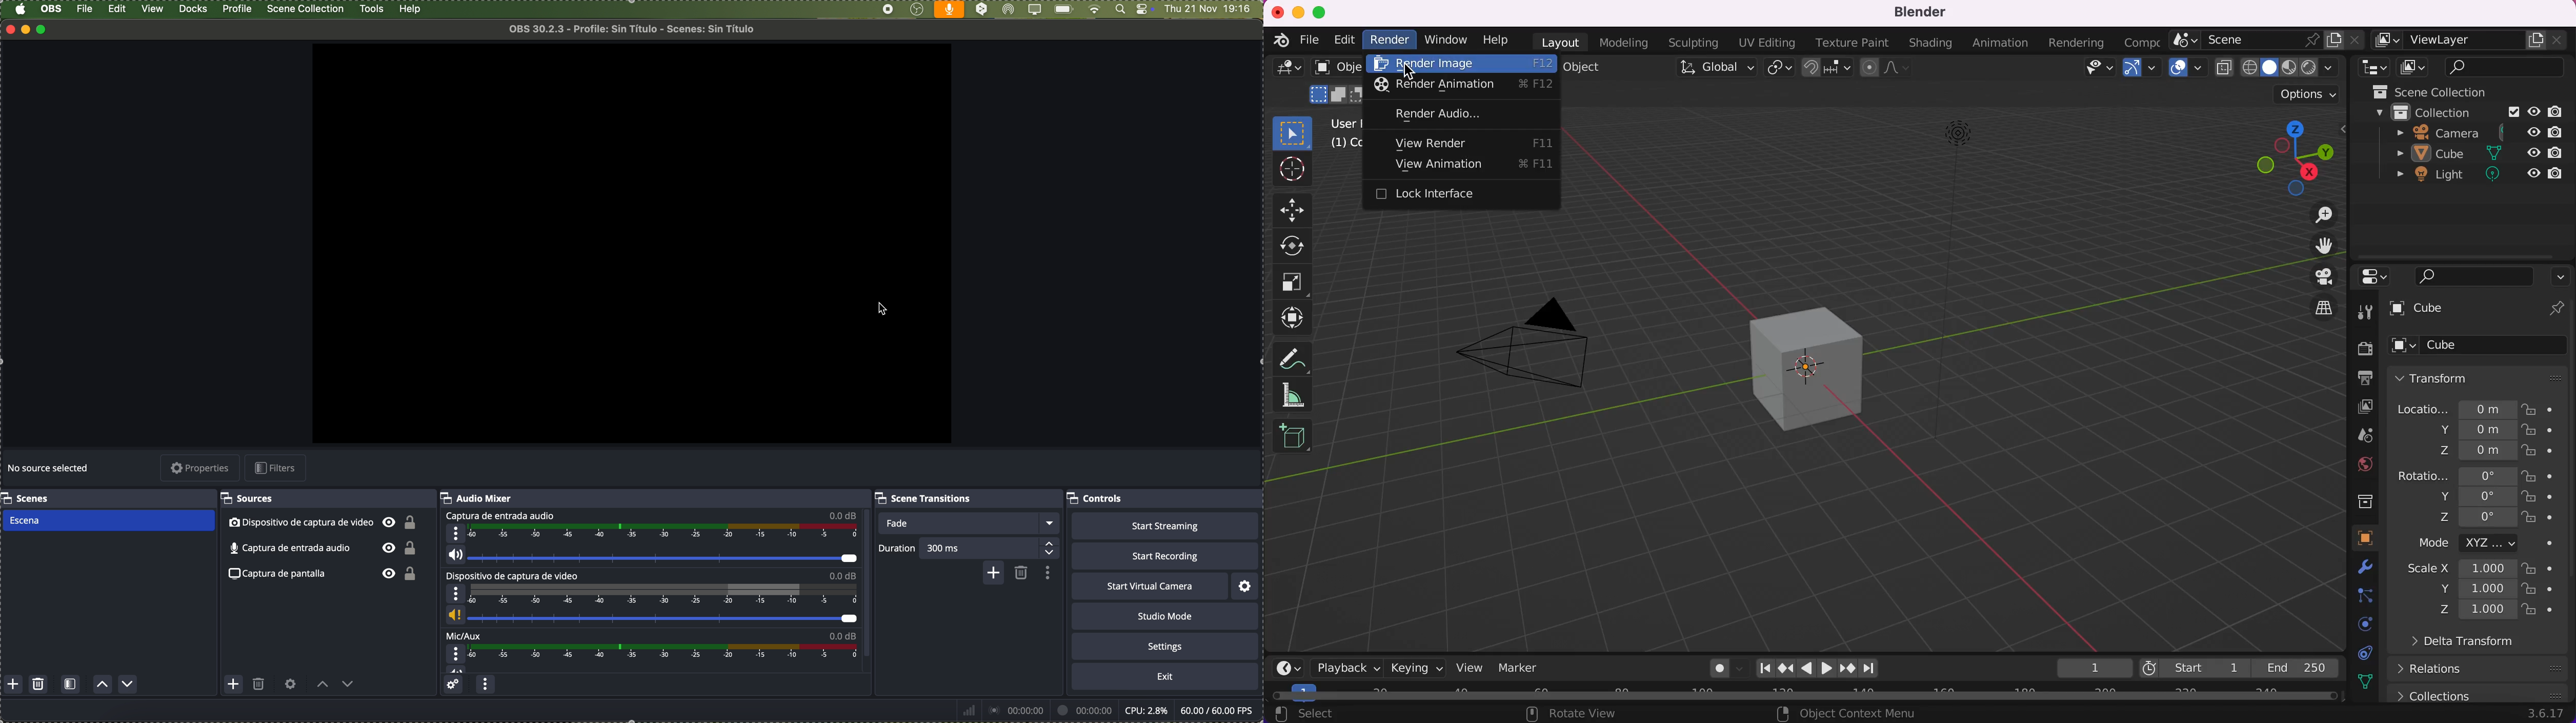  I want to click on cube, so click(1808, 362).